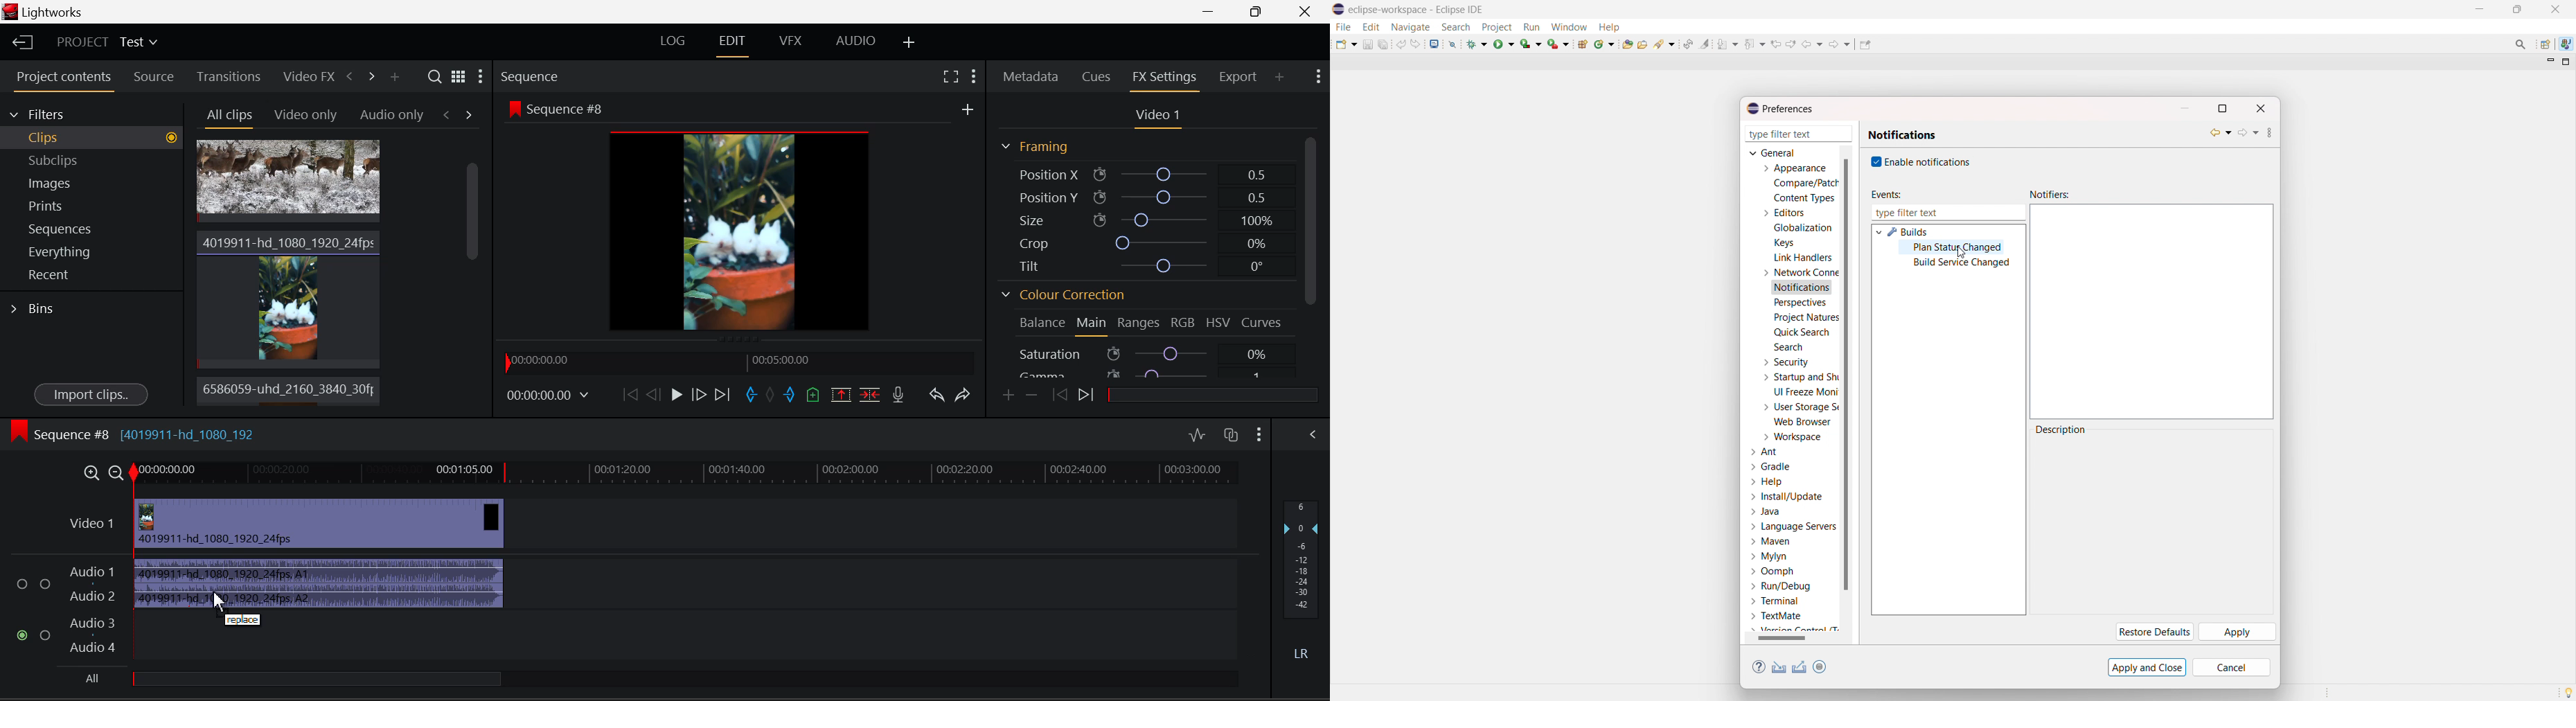 The width and height of the screenshot is (2576, 728). What do you see at coordinates (1728, 43) in the screenshot?
I see `next annotation` at bounding box center [1728, 43].